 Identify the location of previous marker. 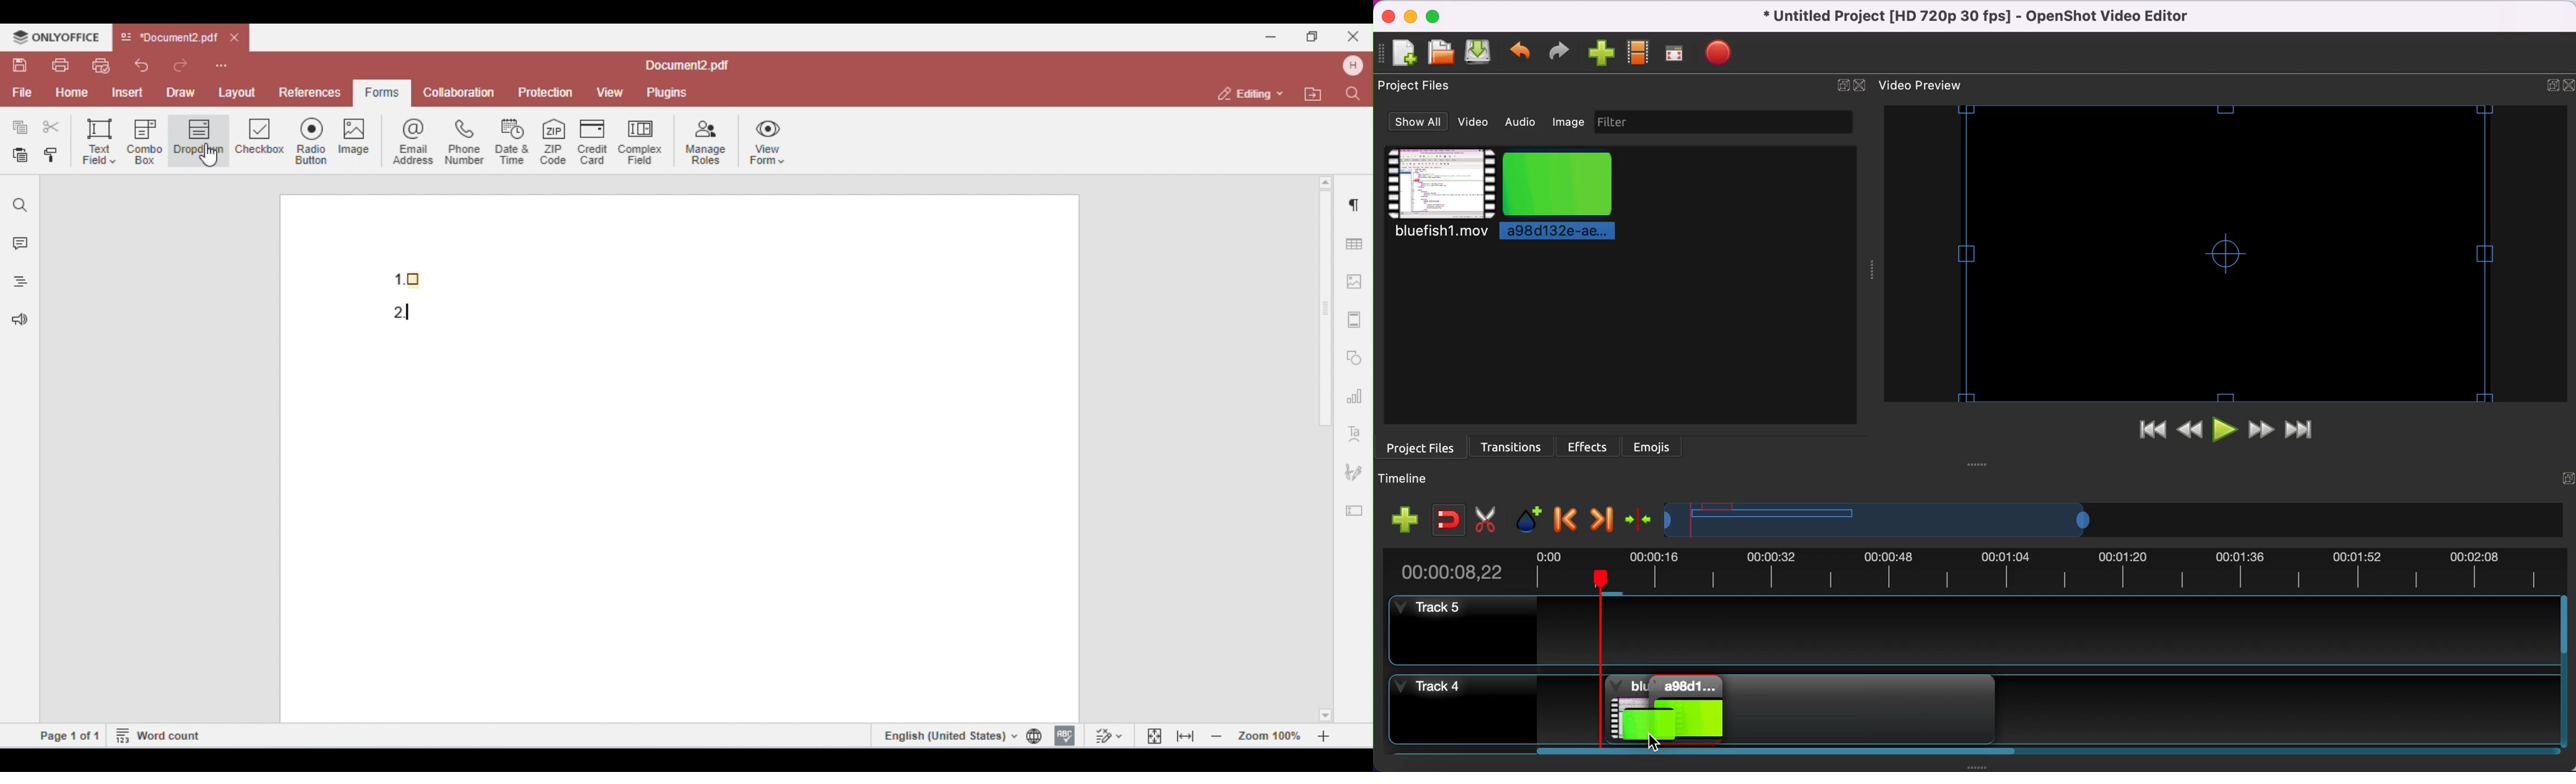
(1565, 518).